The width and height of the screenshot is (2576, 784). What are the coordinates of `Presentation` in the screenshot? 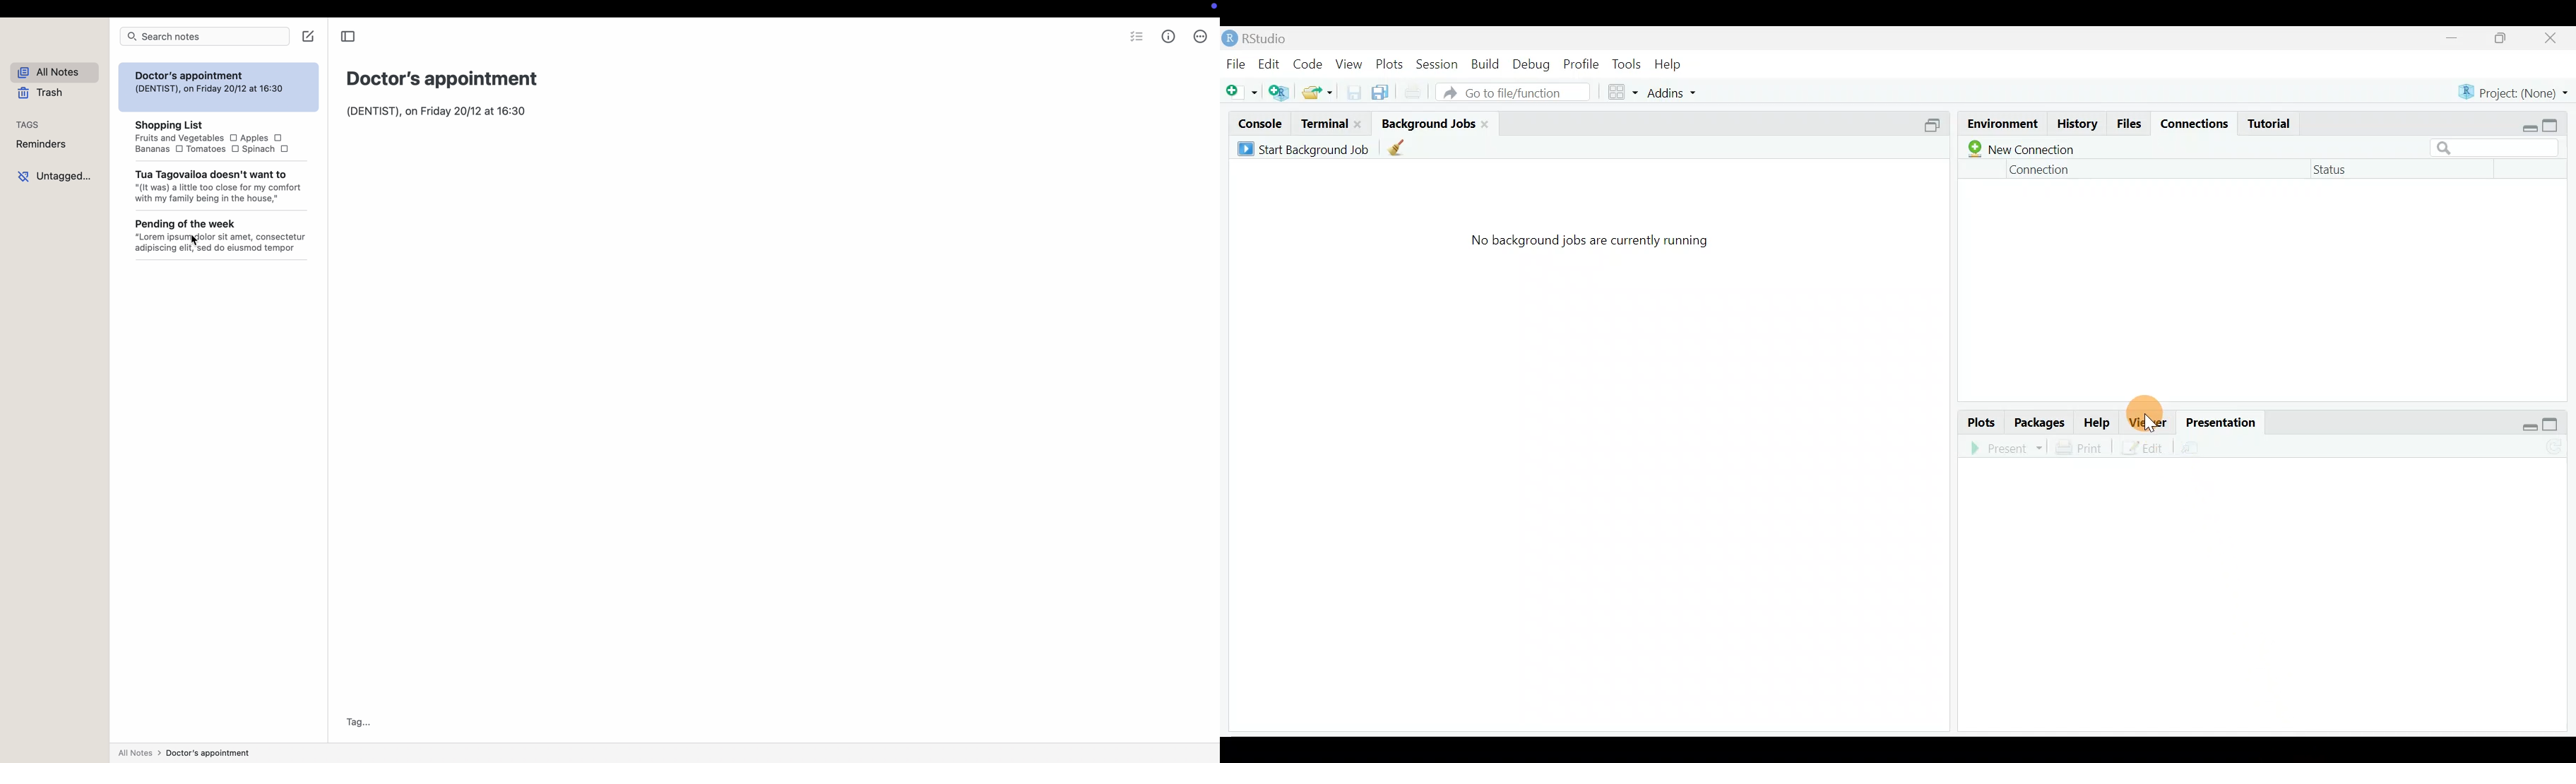 It's located at (2224, 419).